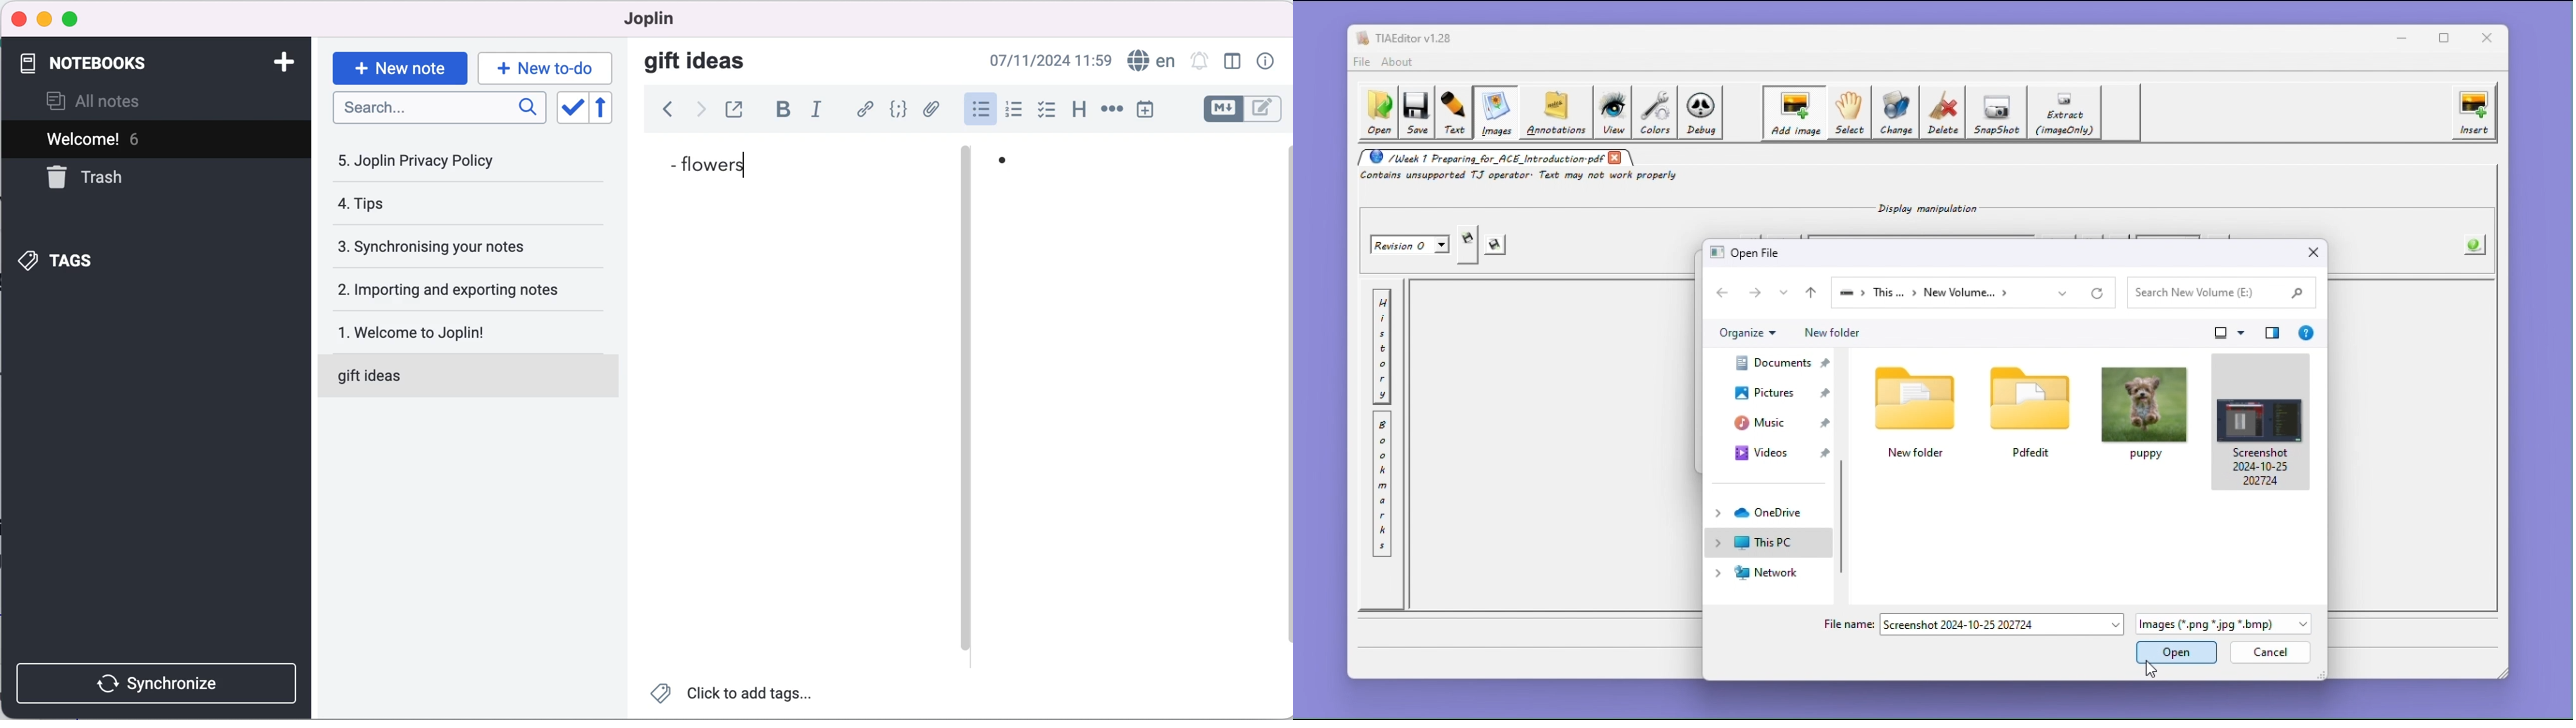 The image size is (2576, 728). Describe the element at coordinates (933, 110) in the screenshot. I see `add file` at that location.